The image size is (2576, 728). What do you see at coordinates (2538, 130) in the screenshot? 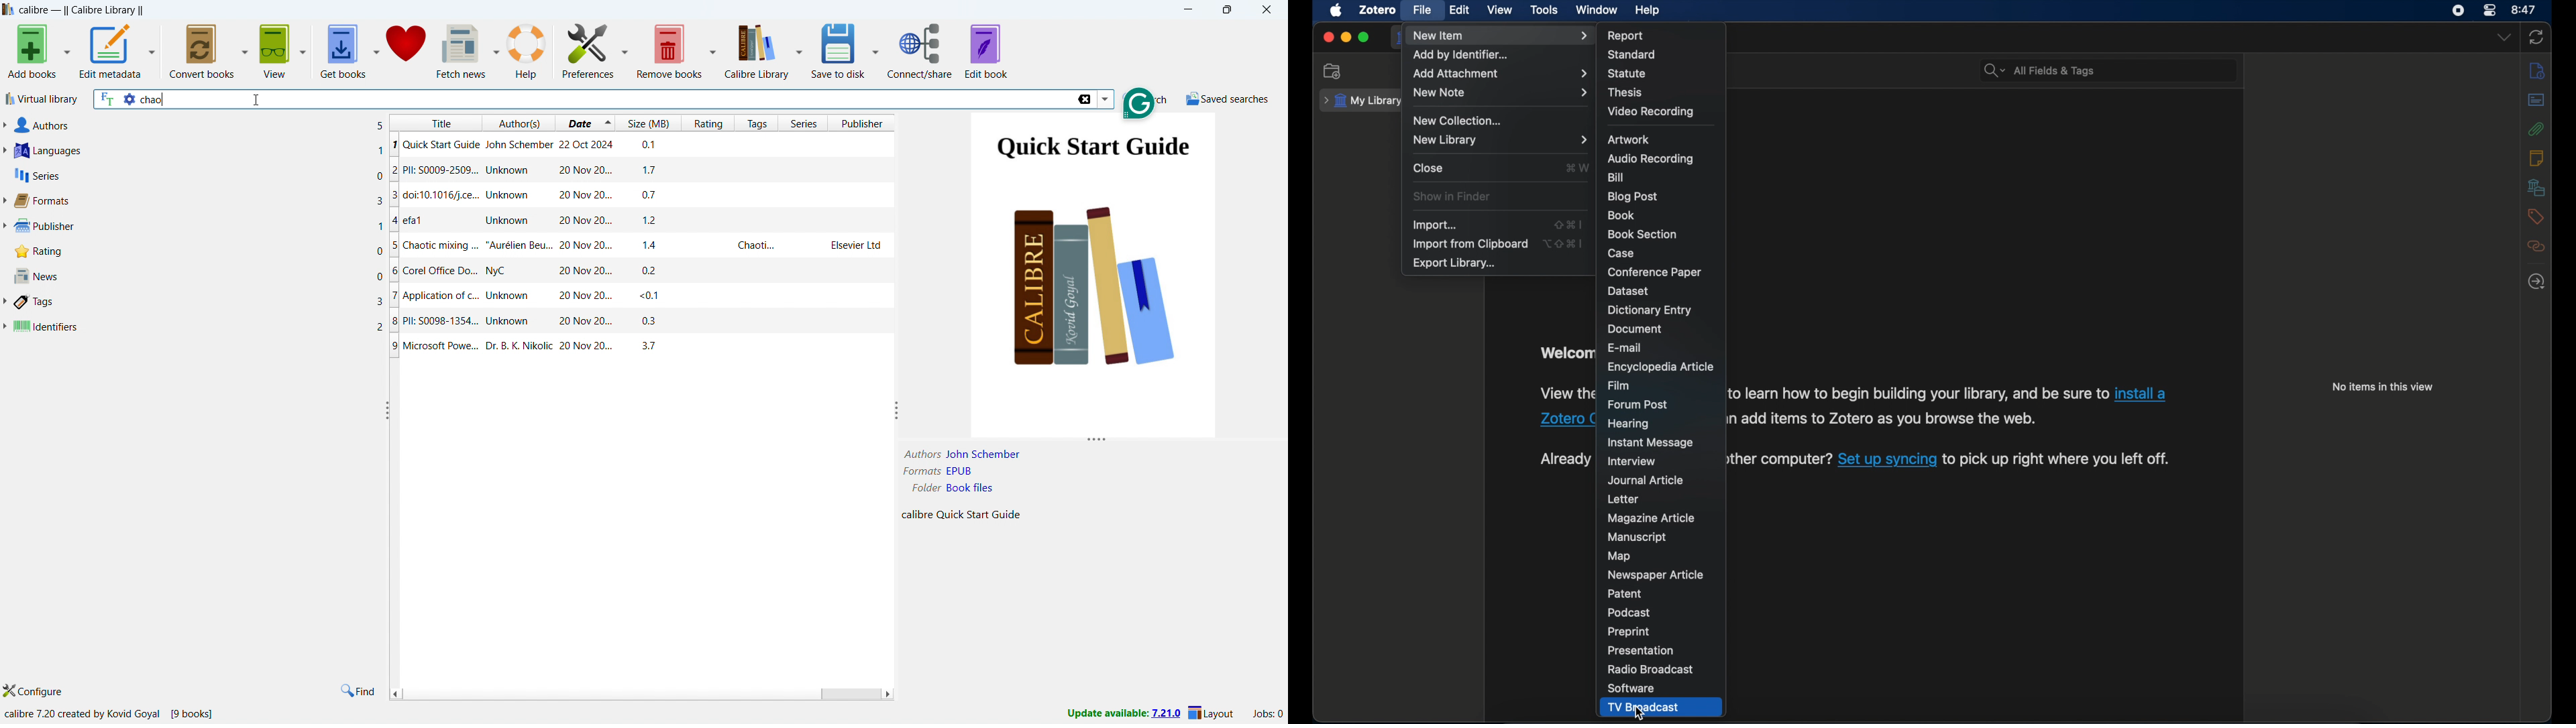
I see `attachments` at bounding box center [2538, 130].